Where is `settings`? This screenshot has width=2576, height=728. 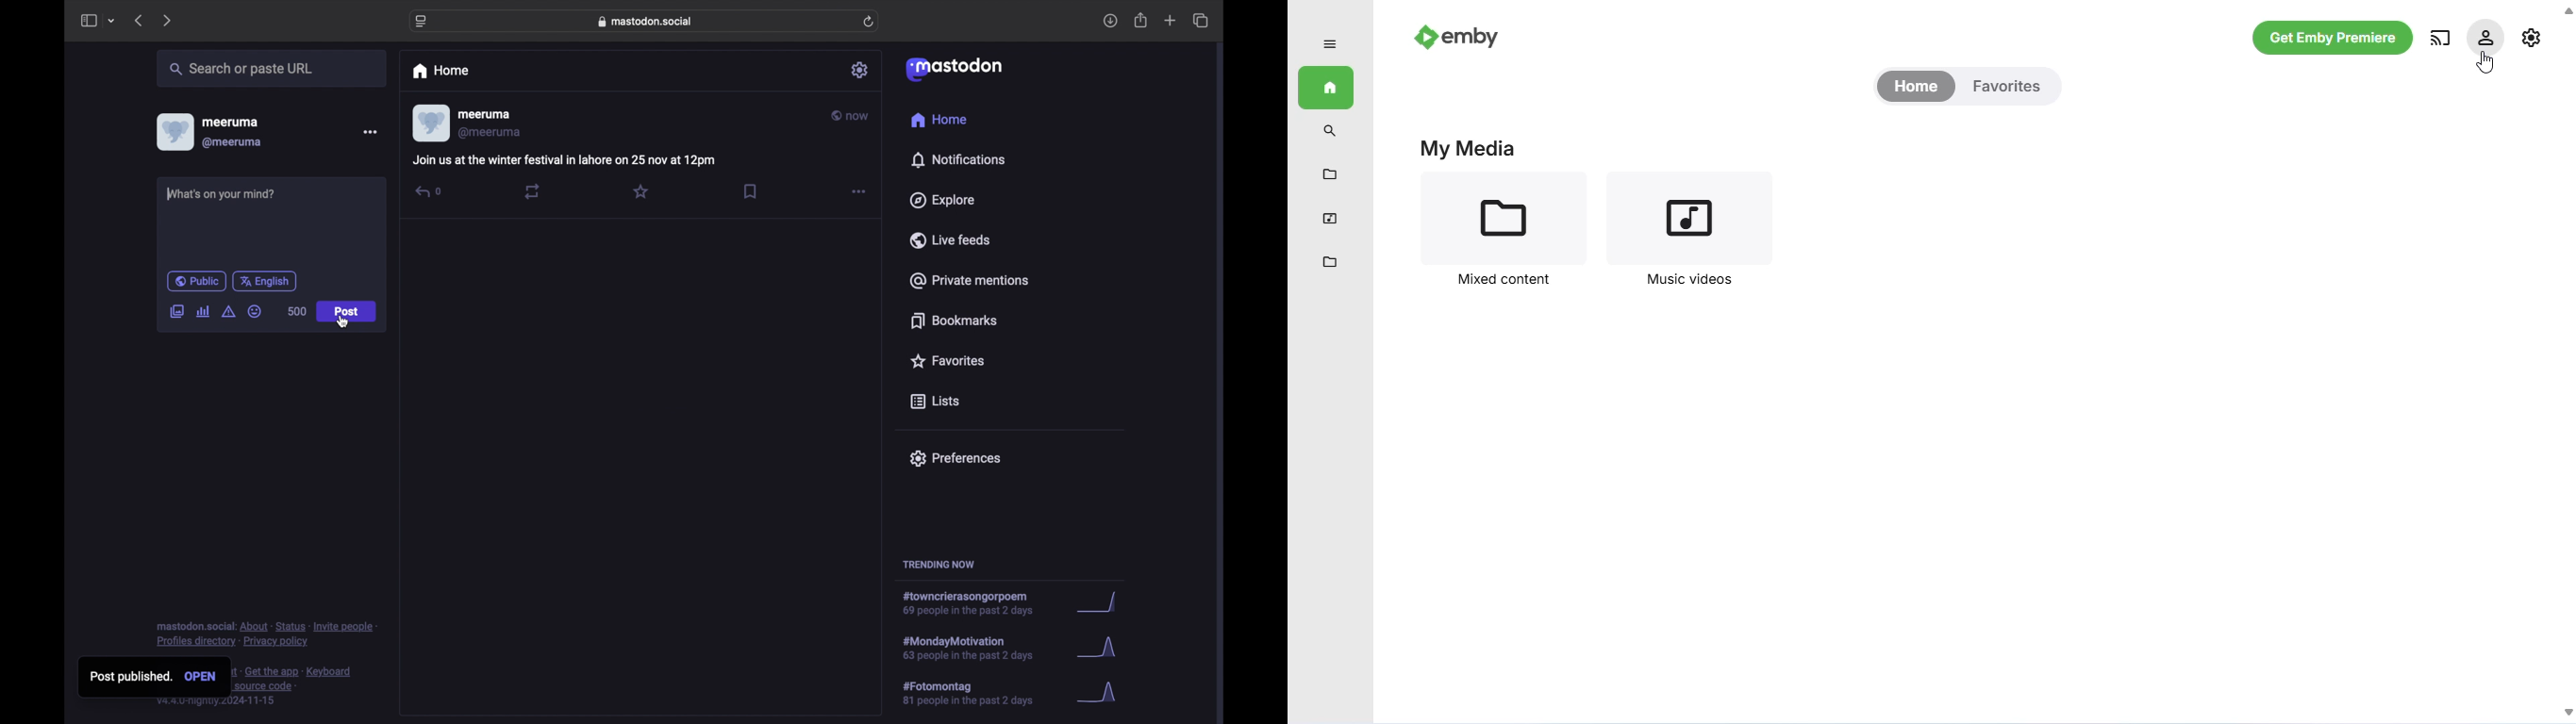 settings is located at coordinates (861, 70).